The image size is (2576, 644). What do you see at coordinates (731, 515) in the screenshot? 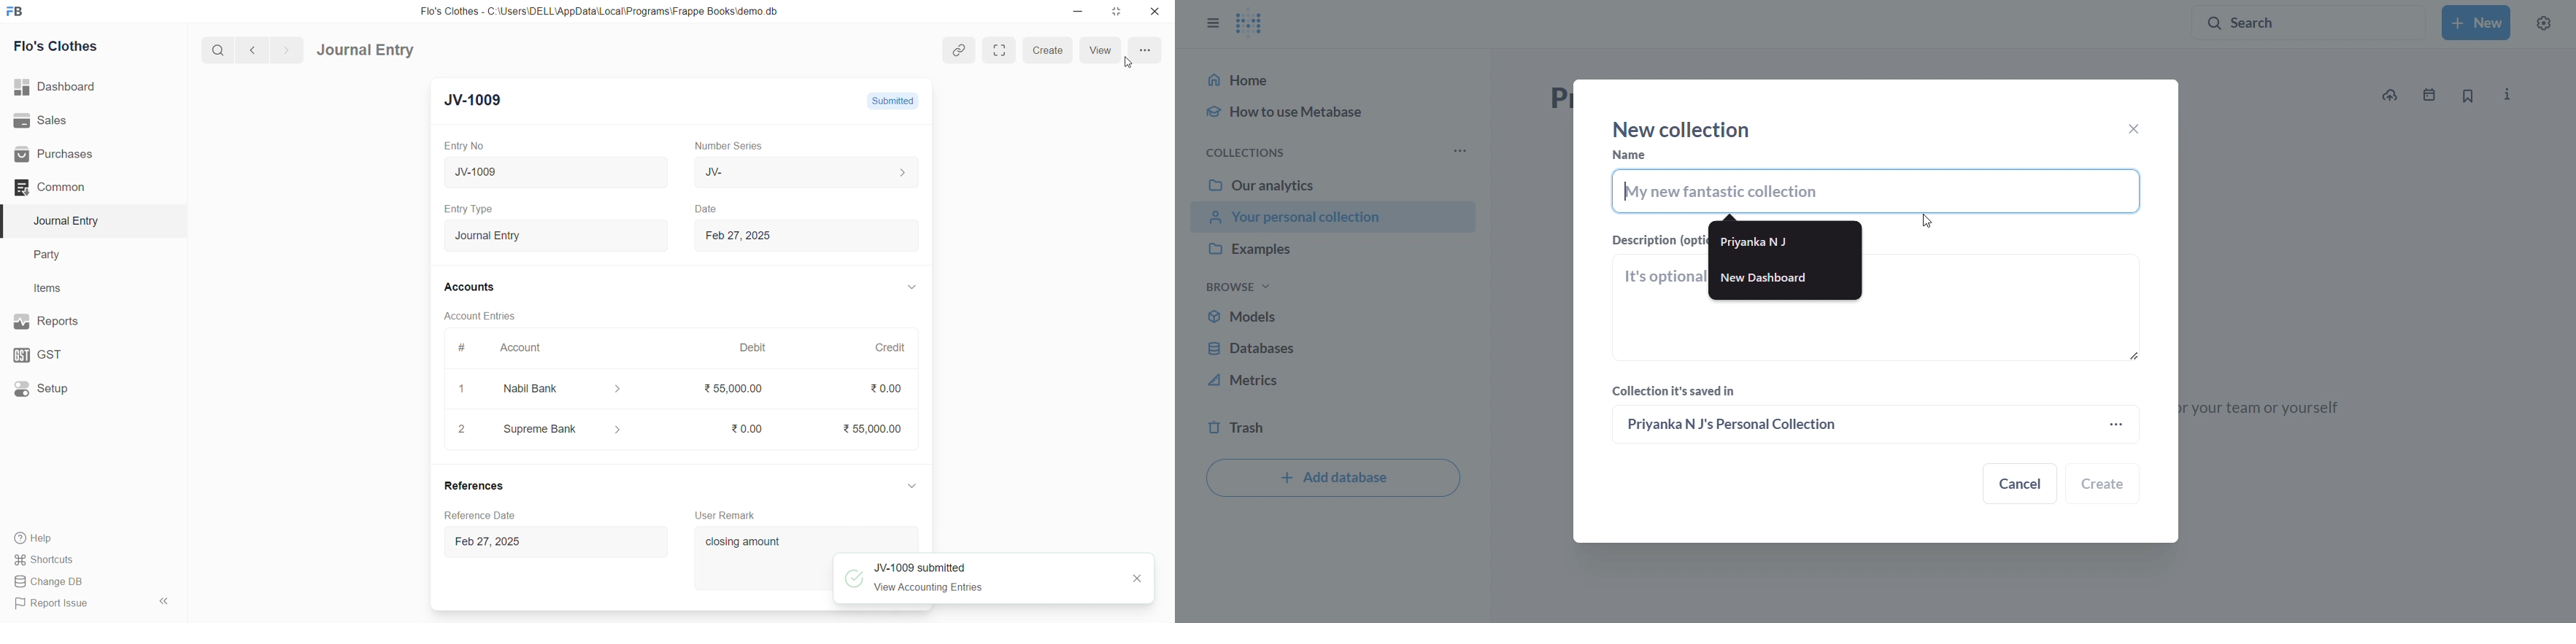
I see `User Remark` at bounding box center [731, 515].